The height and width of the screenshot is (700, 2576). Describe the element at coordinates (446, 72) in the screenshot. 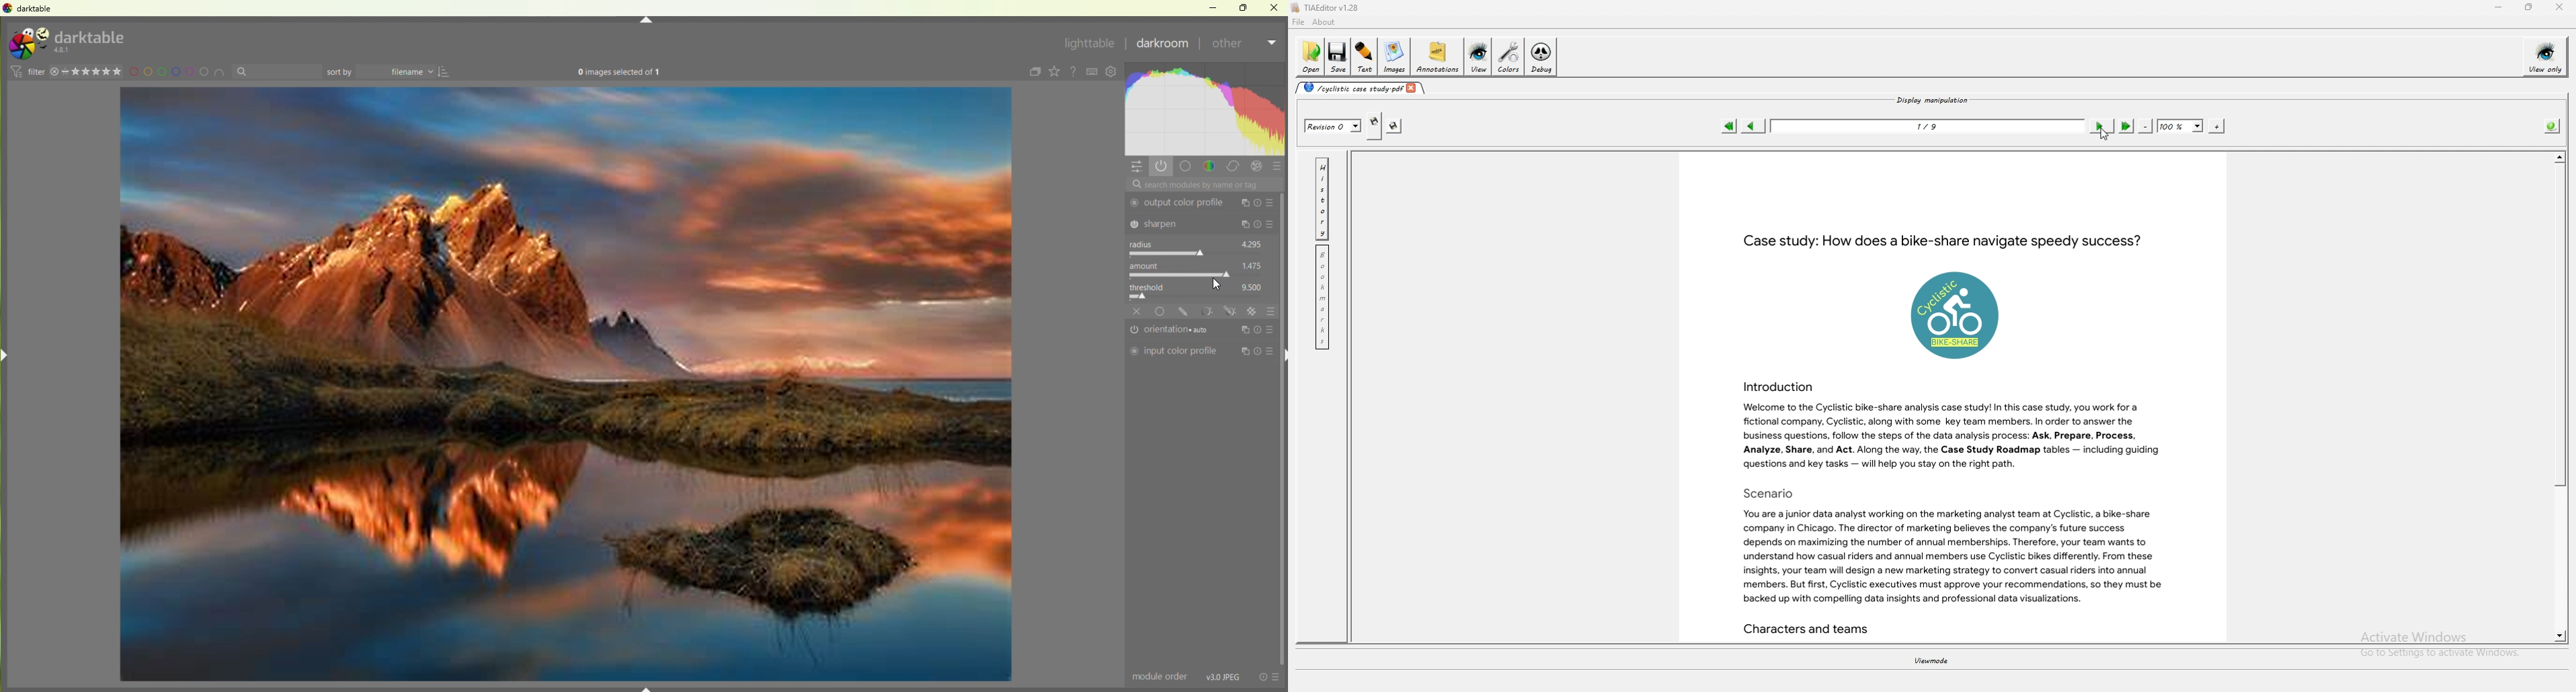

I see `sort` at that location.